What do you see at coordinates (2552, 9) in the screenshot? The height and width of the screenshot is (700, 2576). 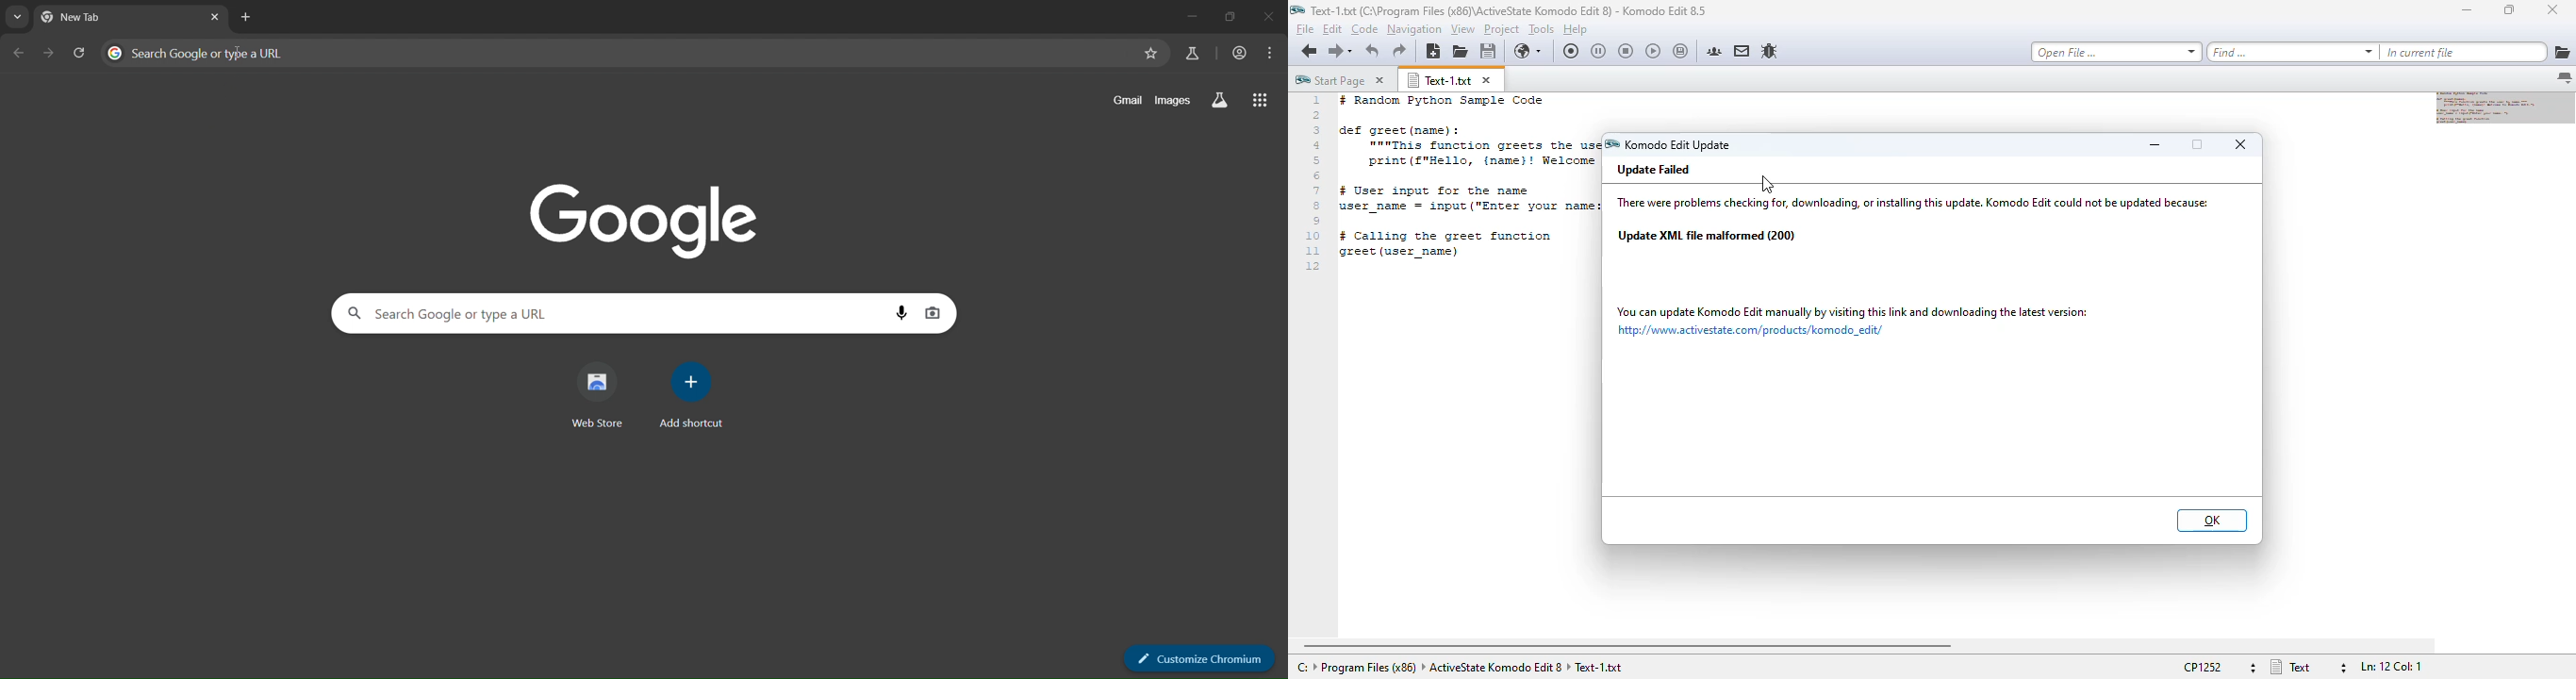 I see `close` at bounding box center [2552, 9].